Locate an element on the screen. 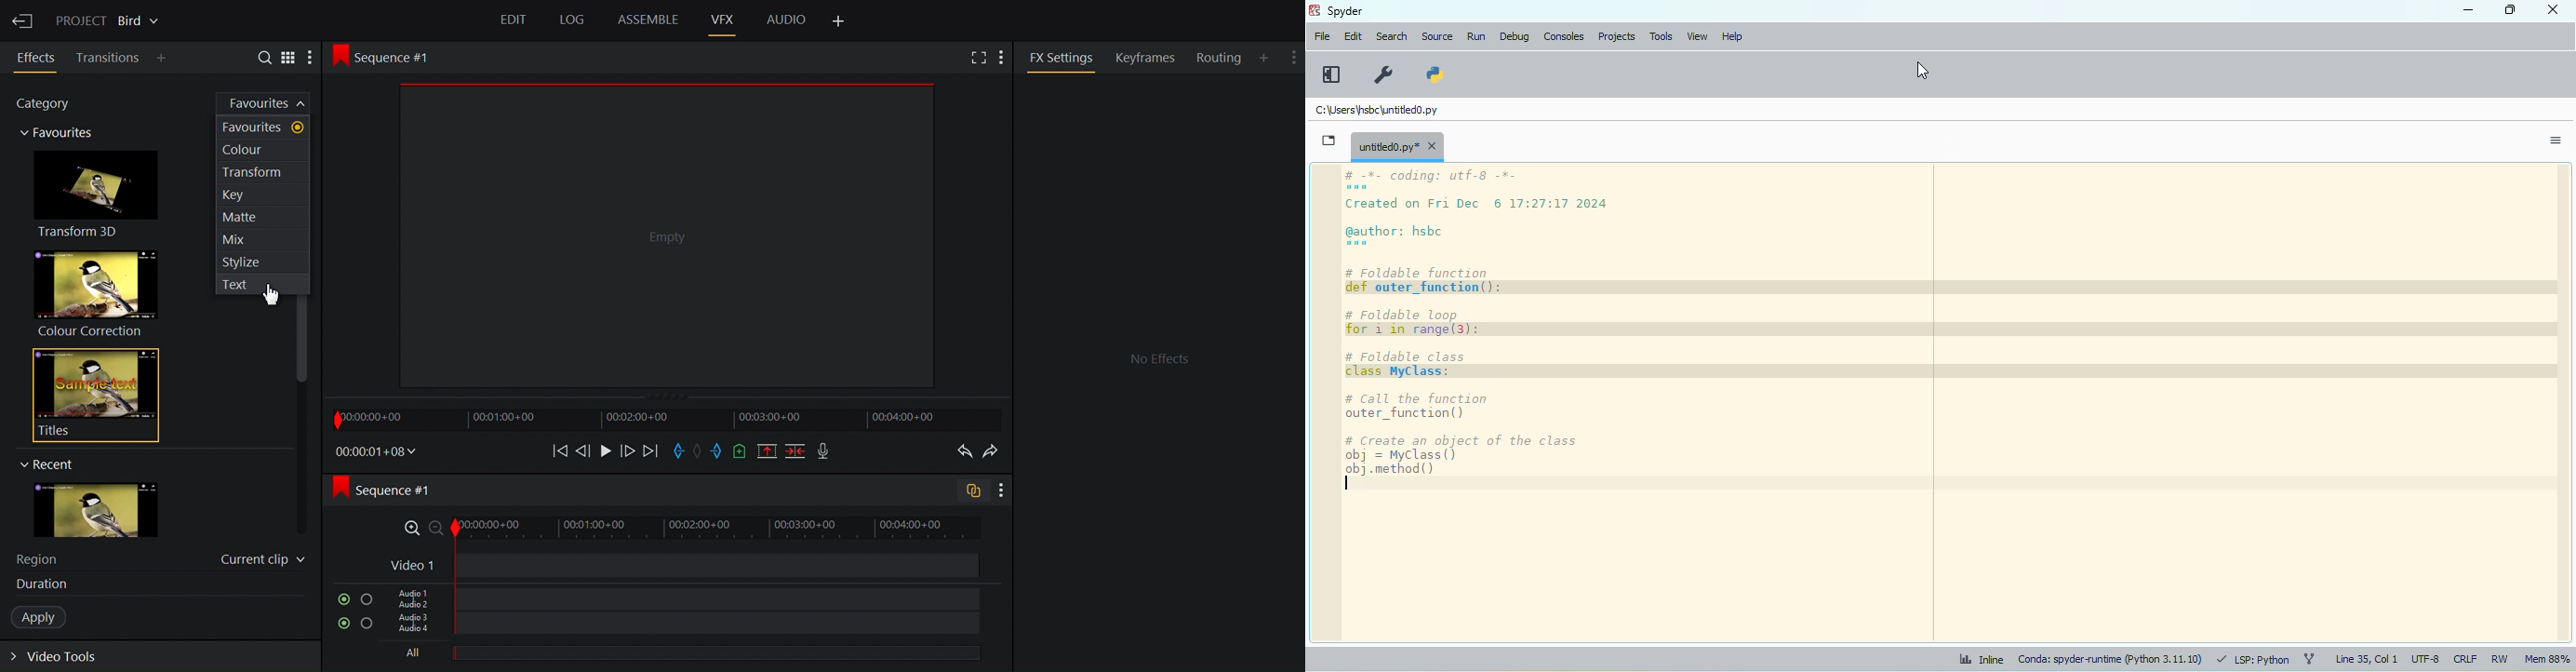 The image size is (2576, 672). Key is located at coordinates (264, 195).